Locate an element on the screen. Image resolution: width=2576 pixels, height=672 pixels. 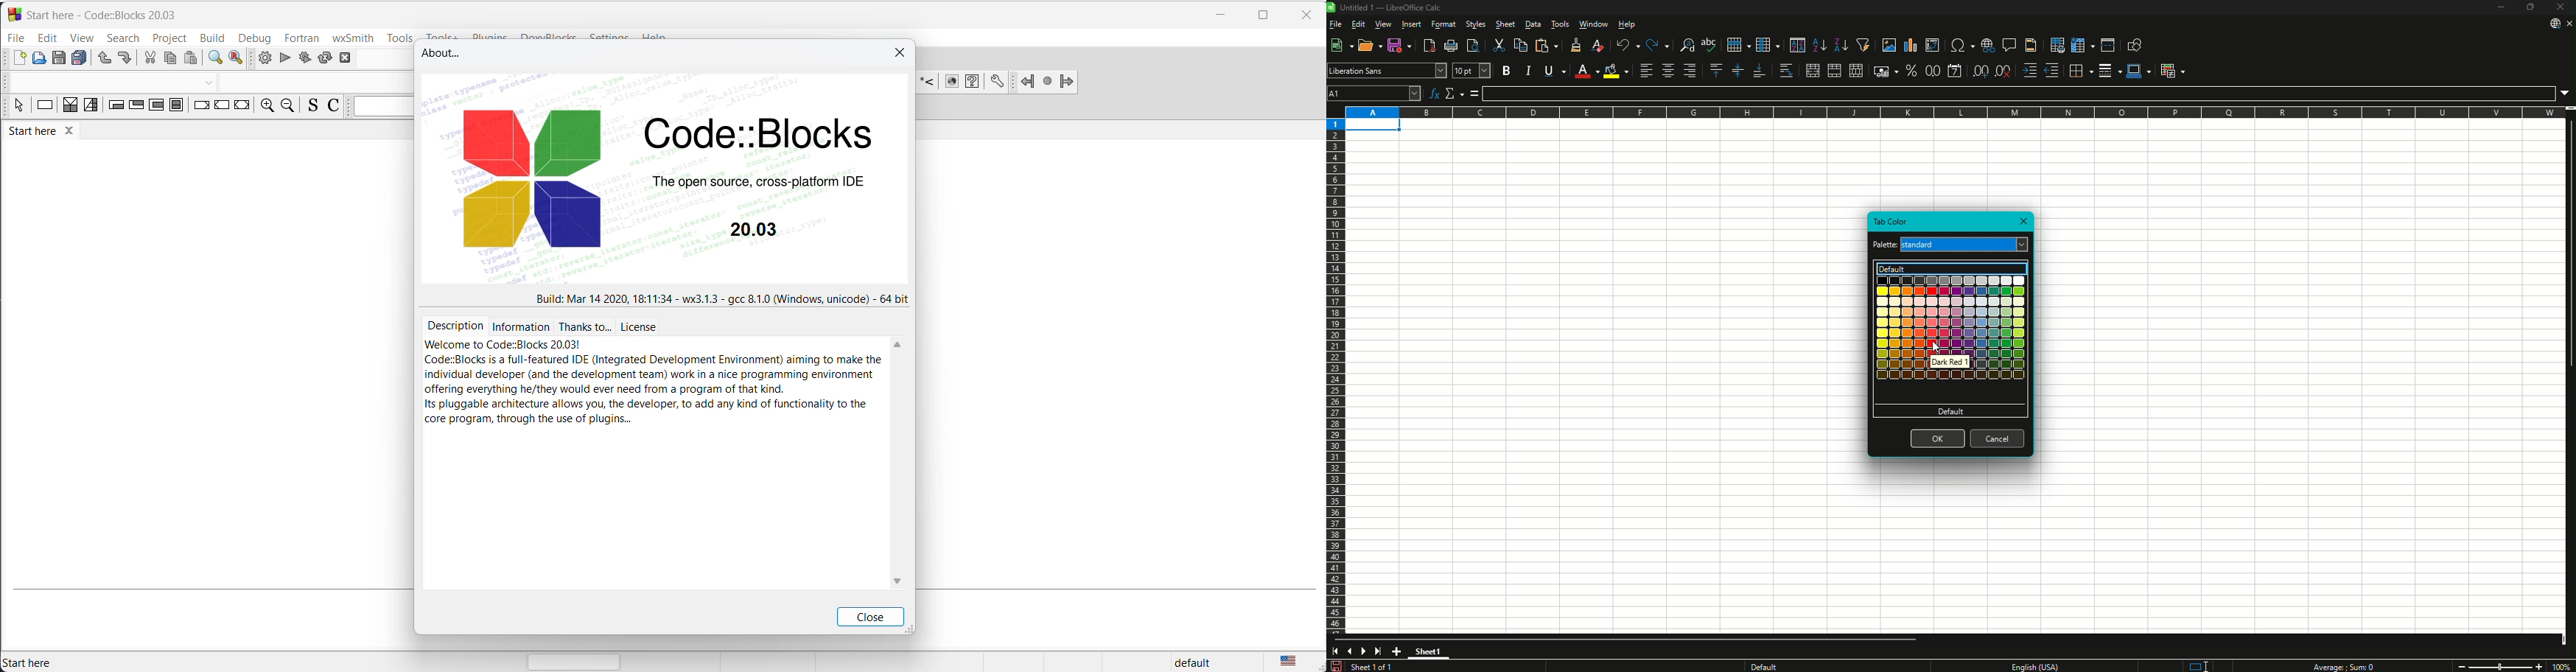
Text is located at coordinates (1375, 666).